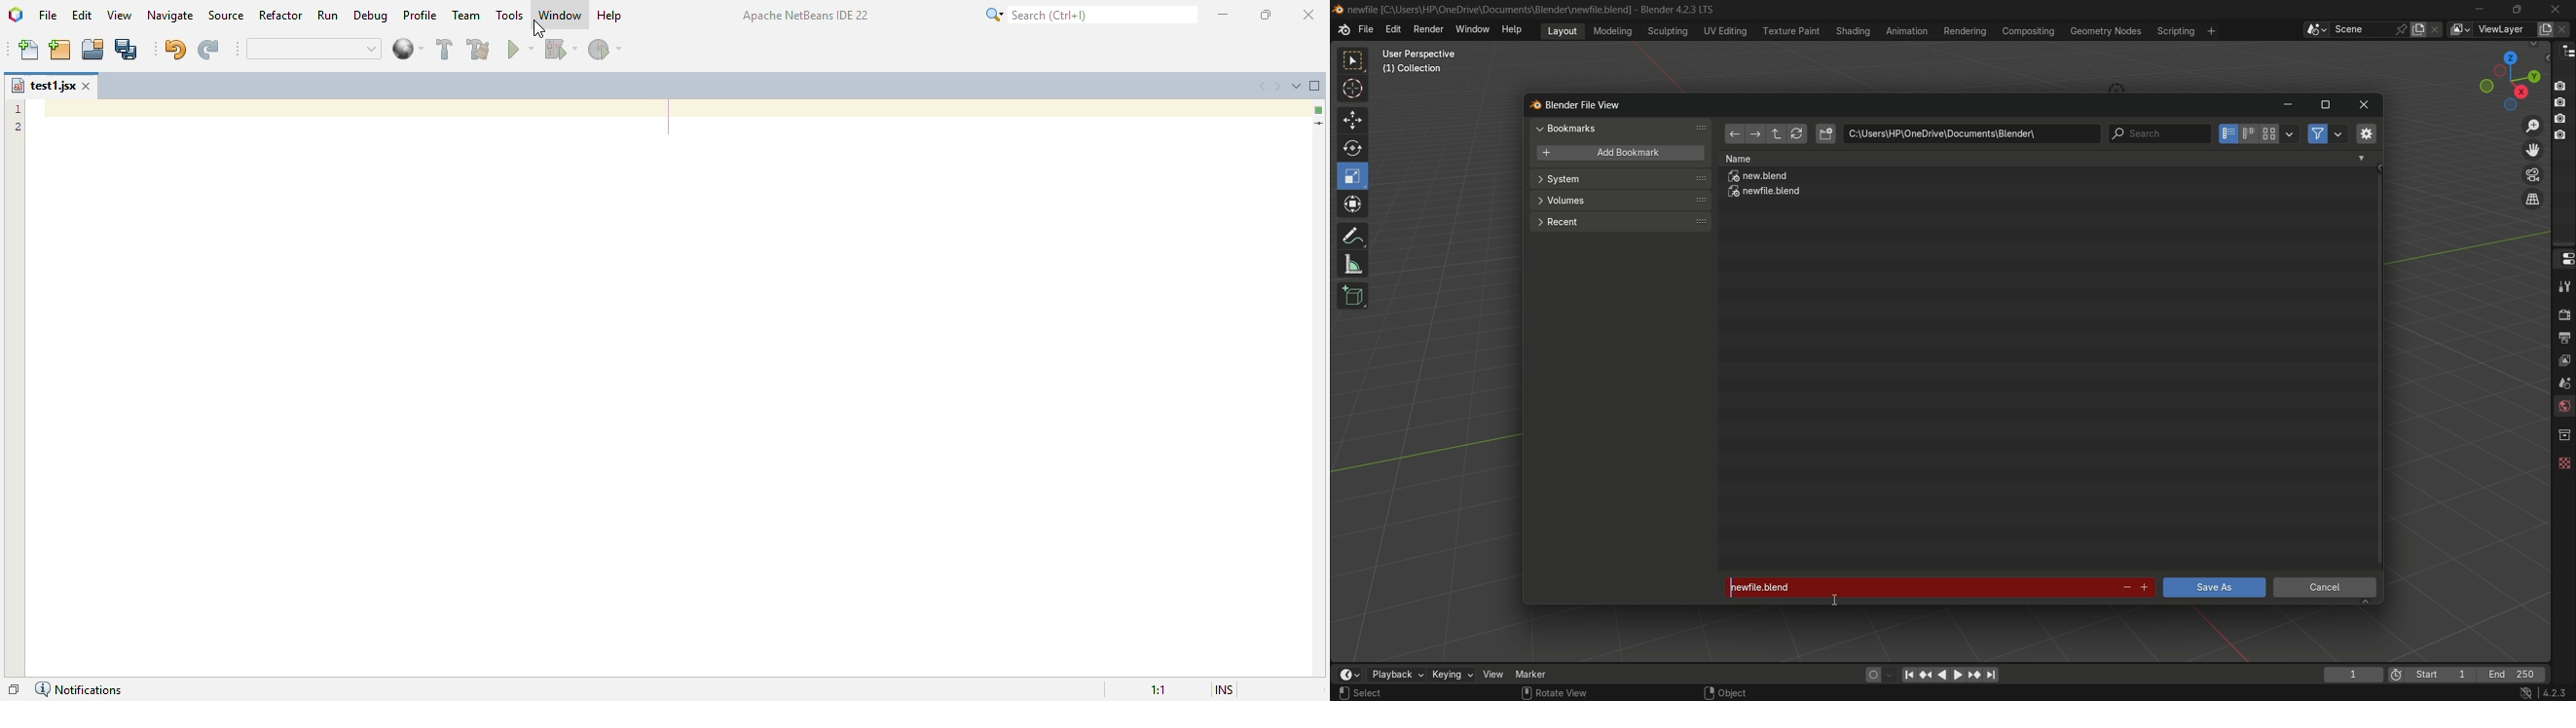 Image resolution: width=2576 pixels, height=728 pixels. What do you see at coordinates (1352, 234) in the screenshot?
I see `annotate` at bounding box center [1352, 234].